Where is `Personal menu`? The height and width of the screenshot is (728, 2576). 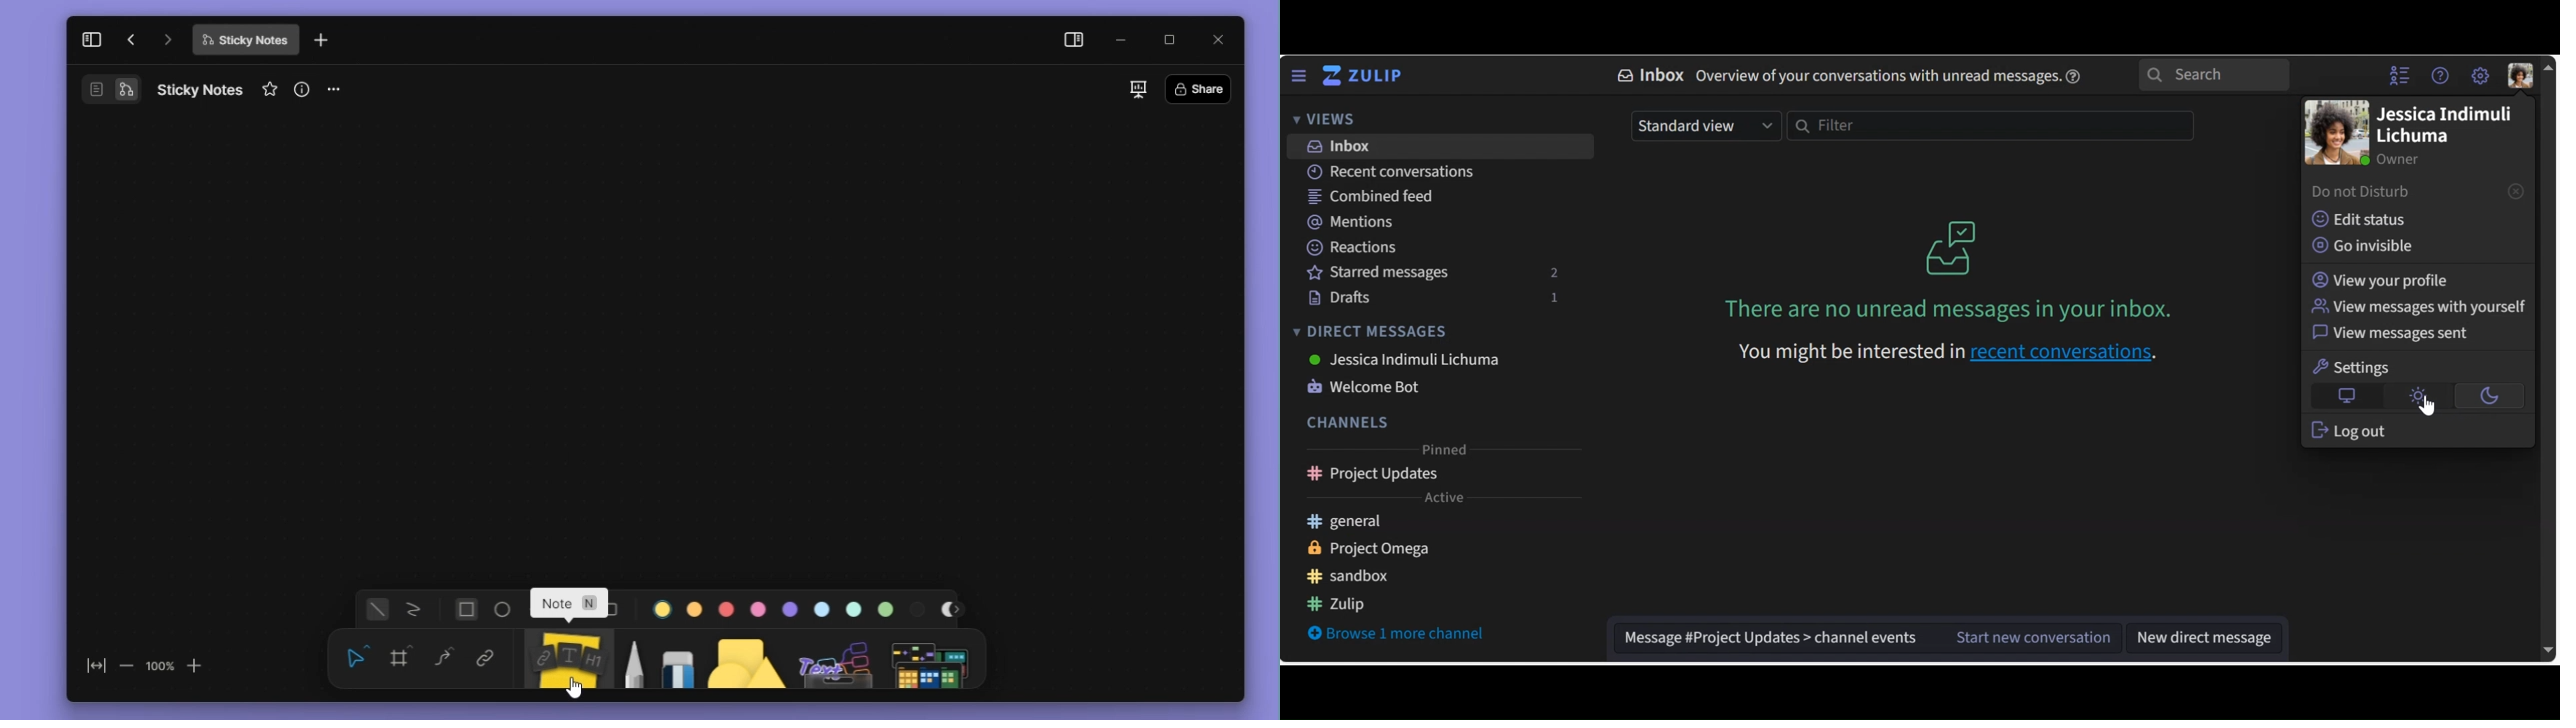 Personal menu is located at coordinates (2522, 75).